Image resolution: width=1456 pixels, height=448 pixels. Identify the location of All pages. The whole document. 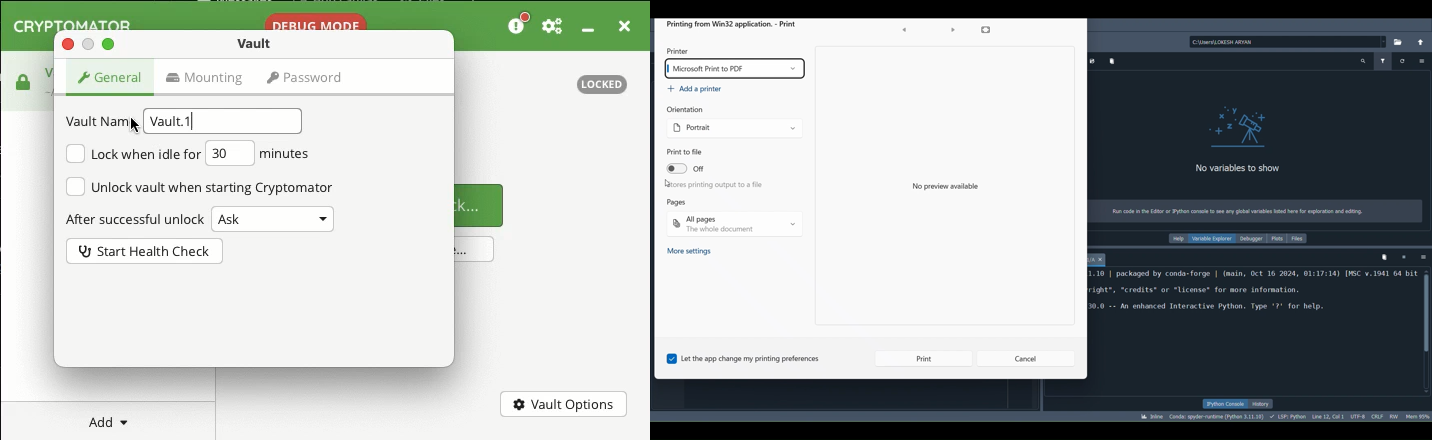
(735, 226).